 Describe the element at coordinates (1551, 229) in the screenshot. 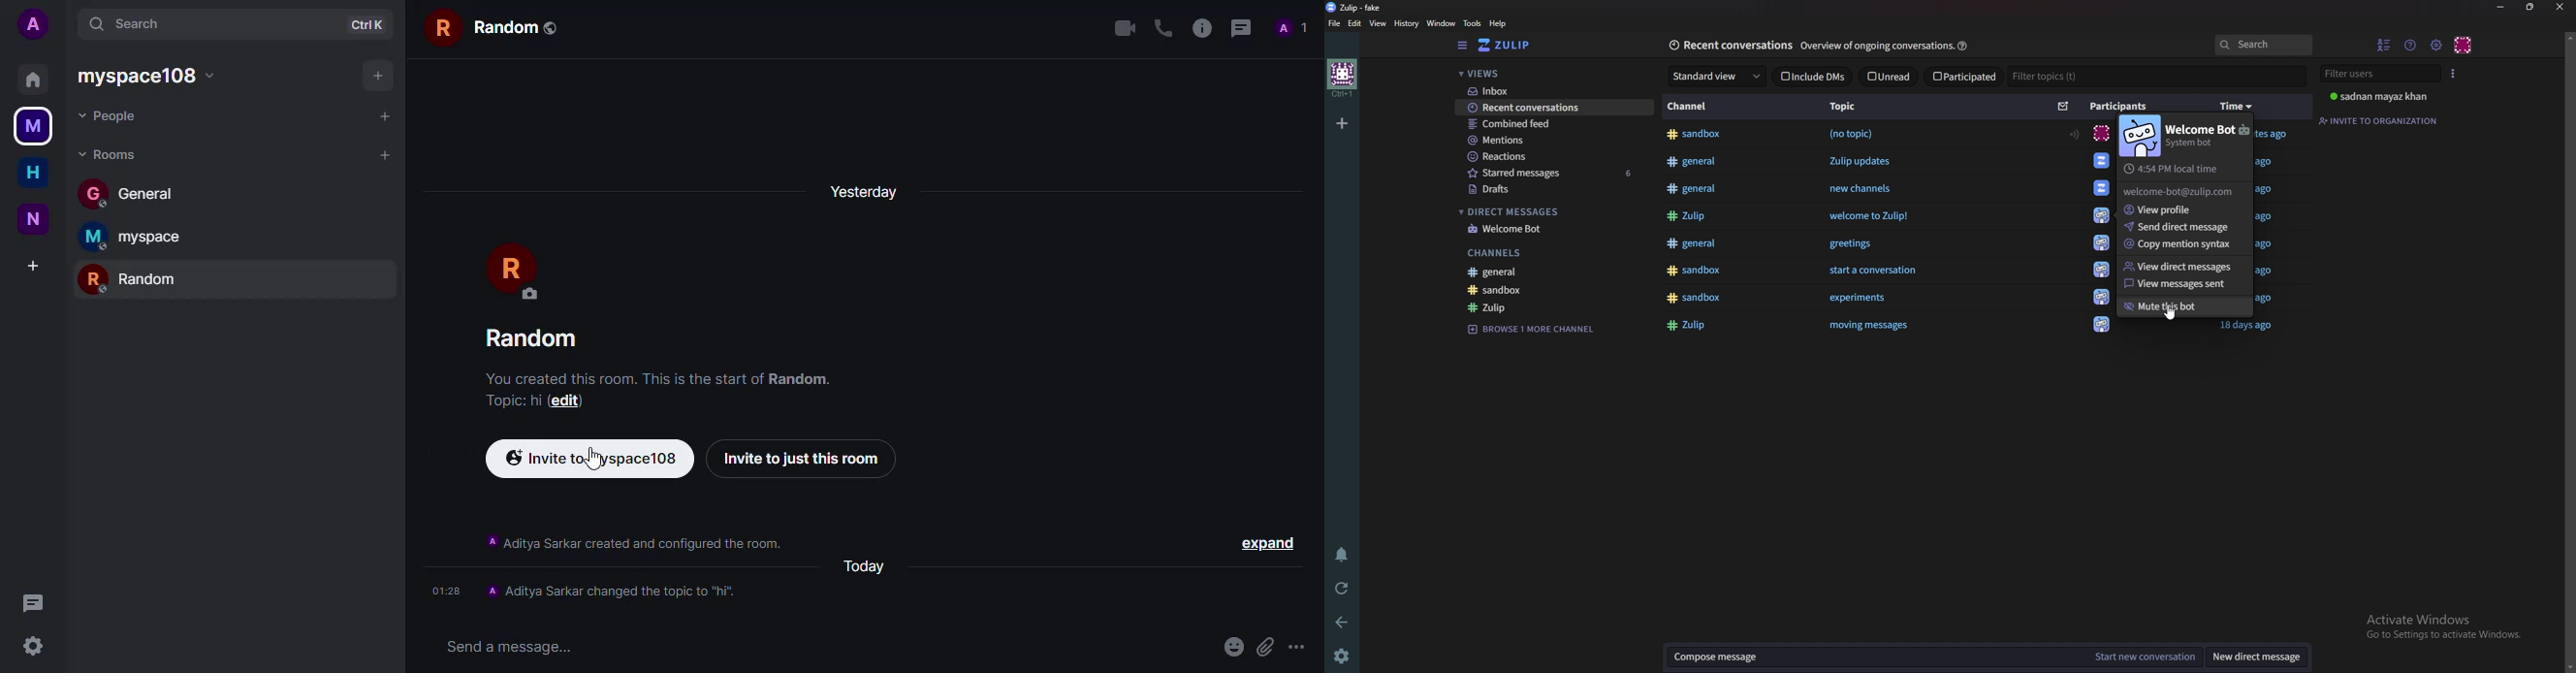

I see `welcome bot` at that location.